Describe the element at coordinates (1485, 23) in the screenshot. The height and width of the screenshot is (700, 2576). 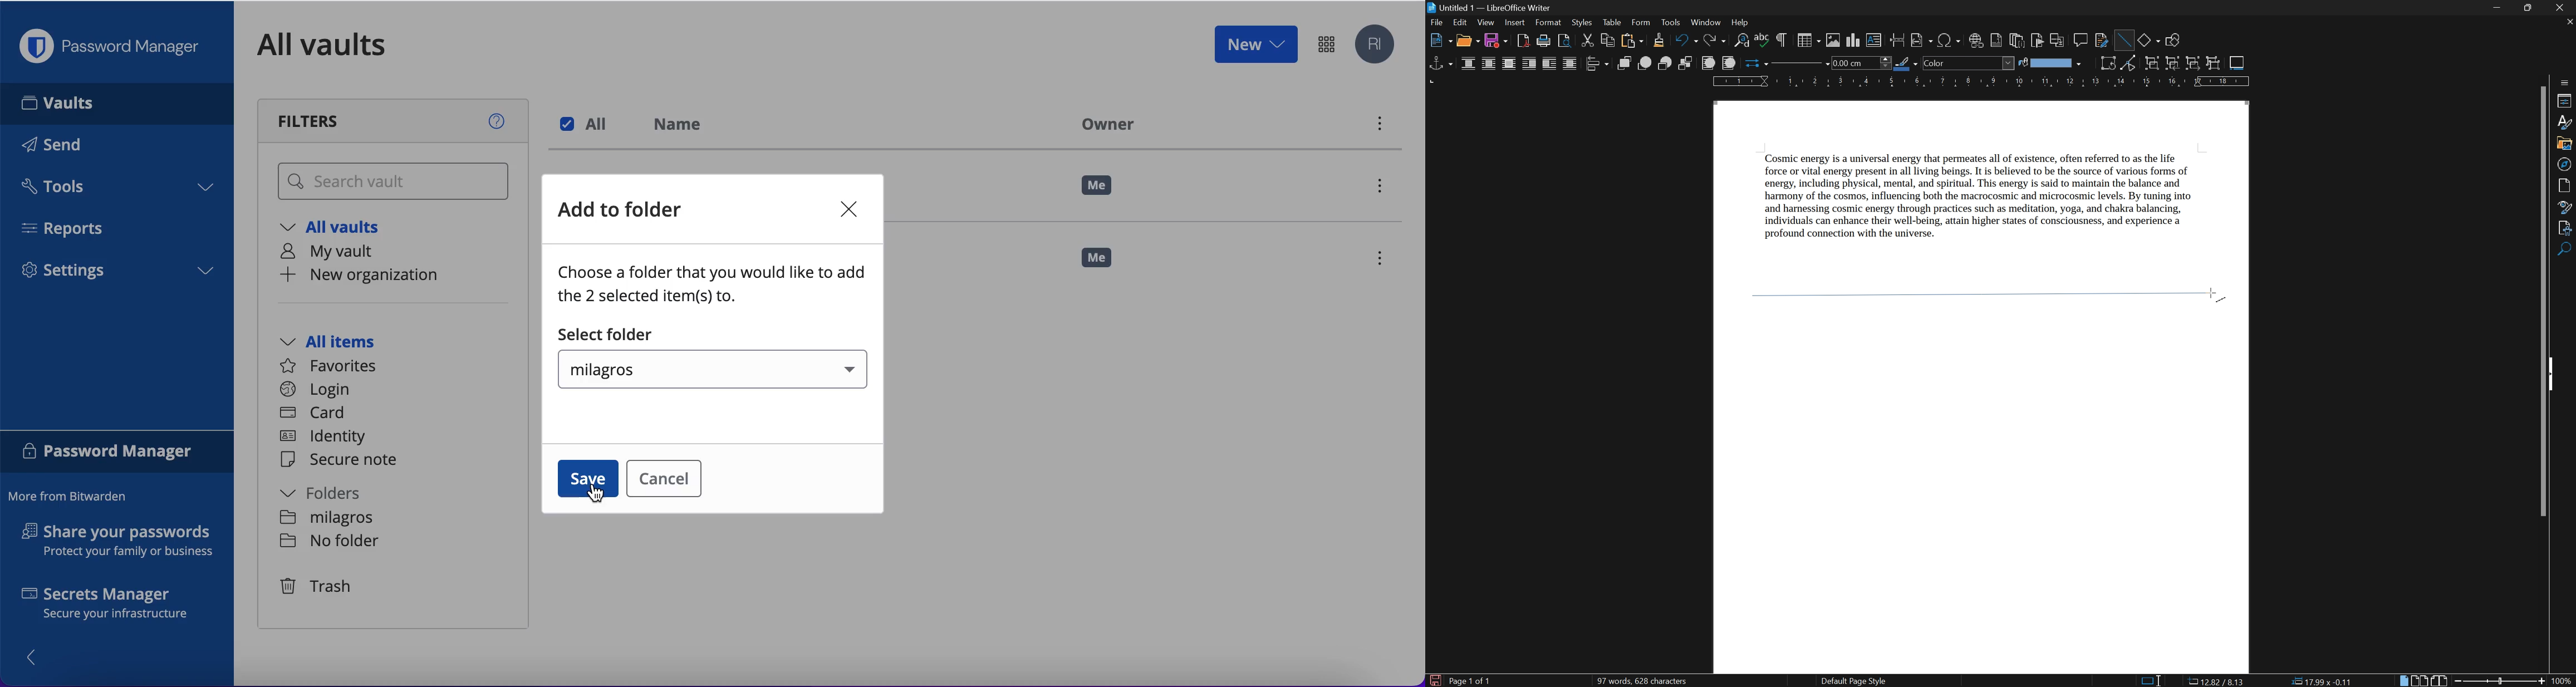
I see `view` at that location.